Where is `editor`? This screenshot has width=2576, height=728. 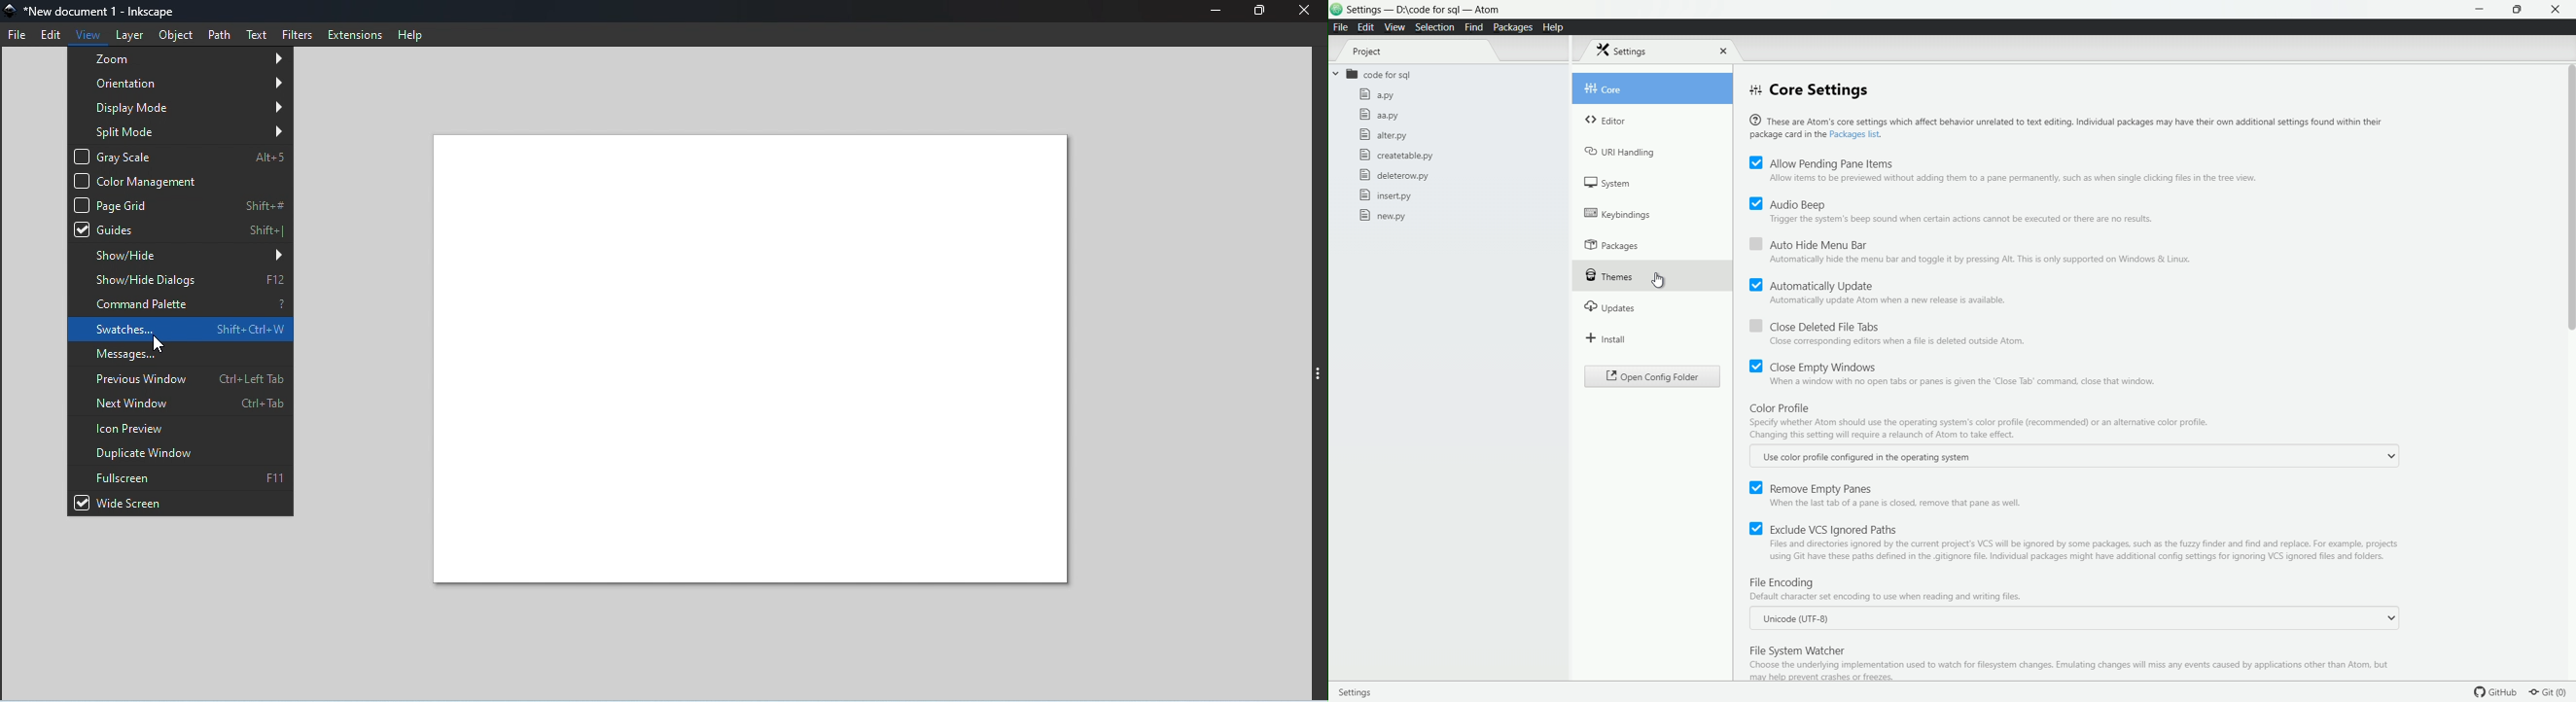
editor is located at coordinates (1607, 122).